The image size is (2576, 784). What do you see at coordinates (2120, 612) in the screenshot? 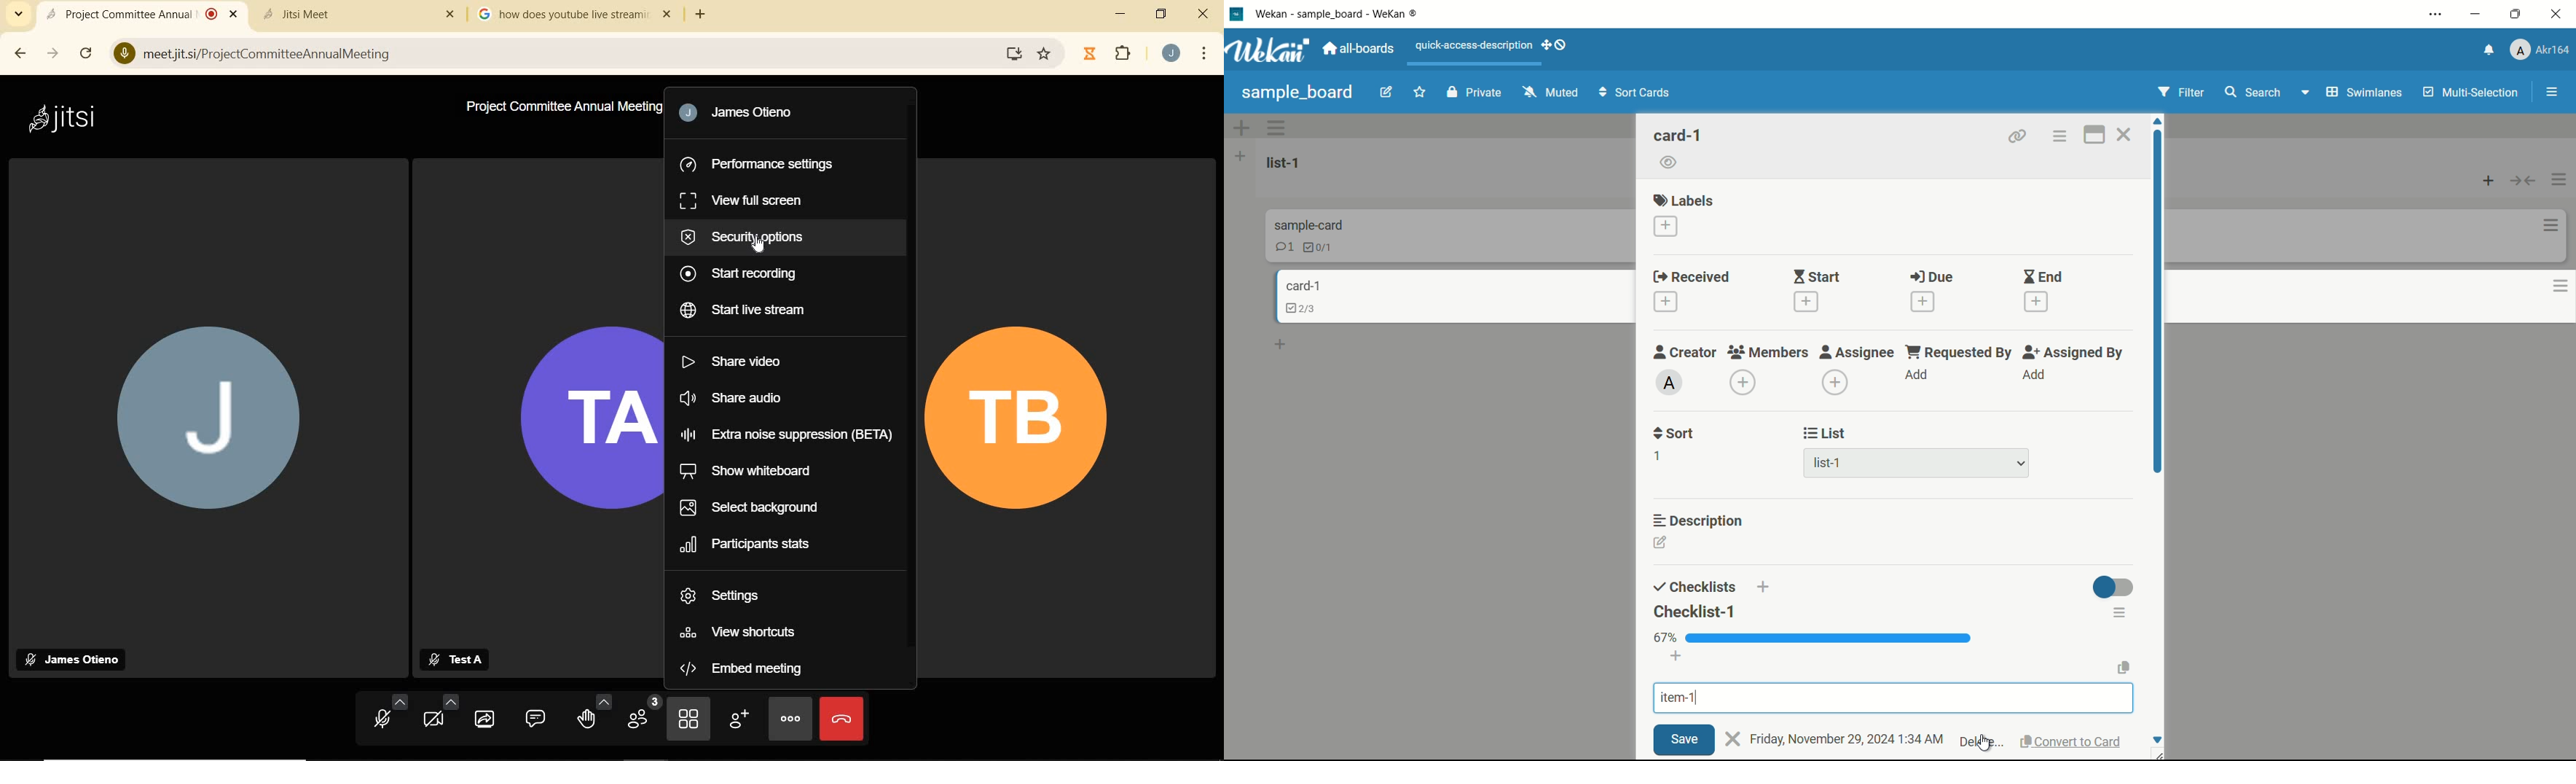
I see `checklist actions` at bounding box center [2120, 612].